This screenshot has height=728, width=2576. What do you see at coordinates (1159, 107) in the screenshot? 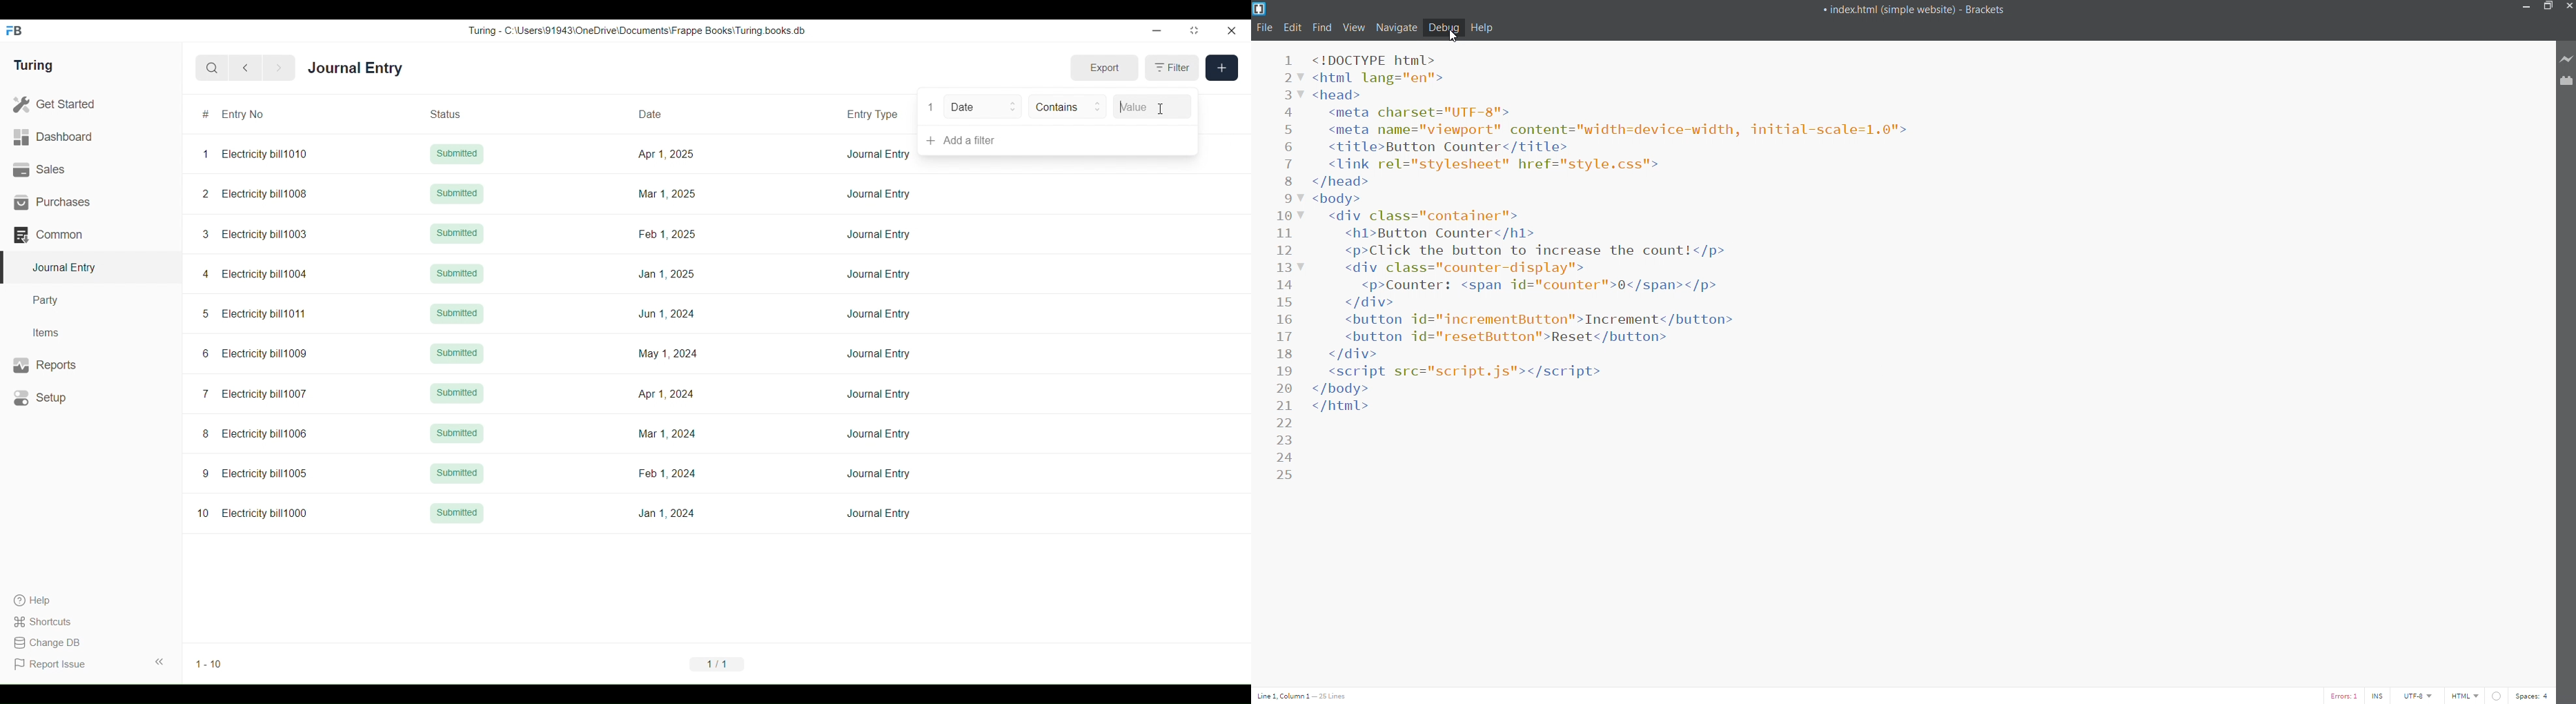
I see `Value` at bounding box center [1159, 107].